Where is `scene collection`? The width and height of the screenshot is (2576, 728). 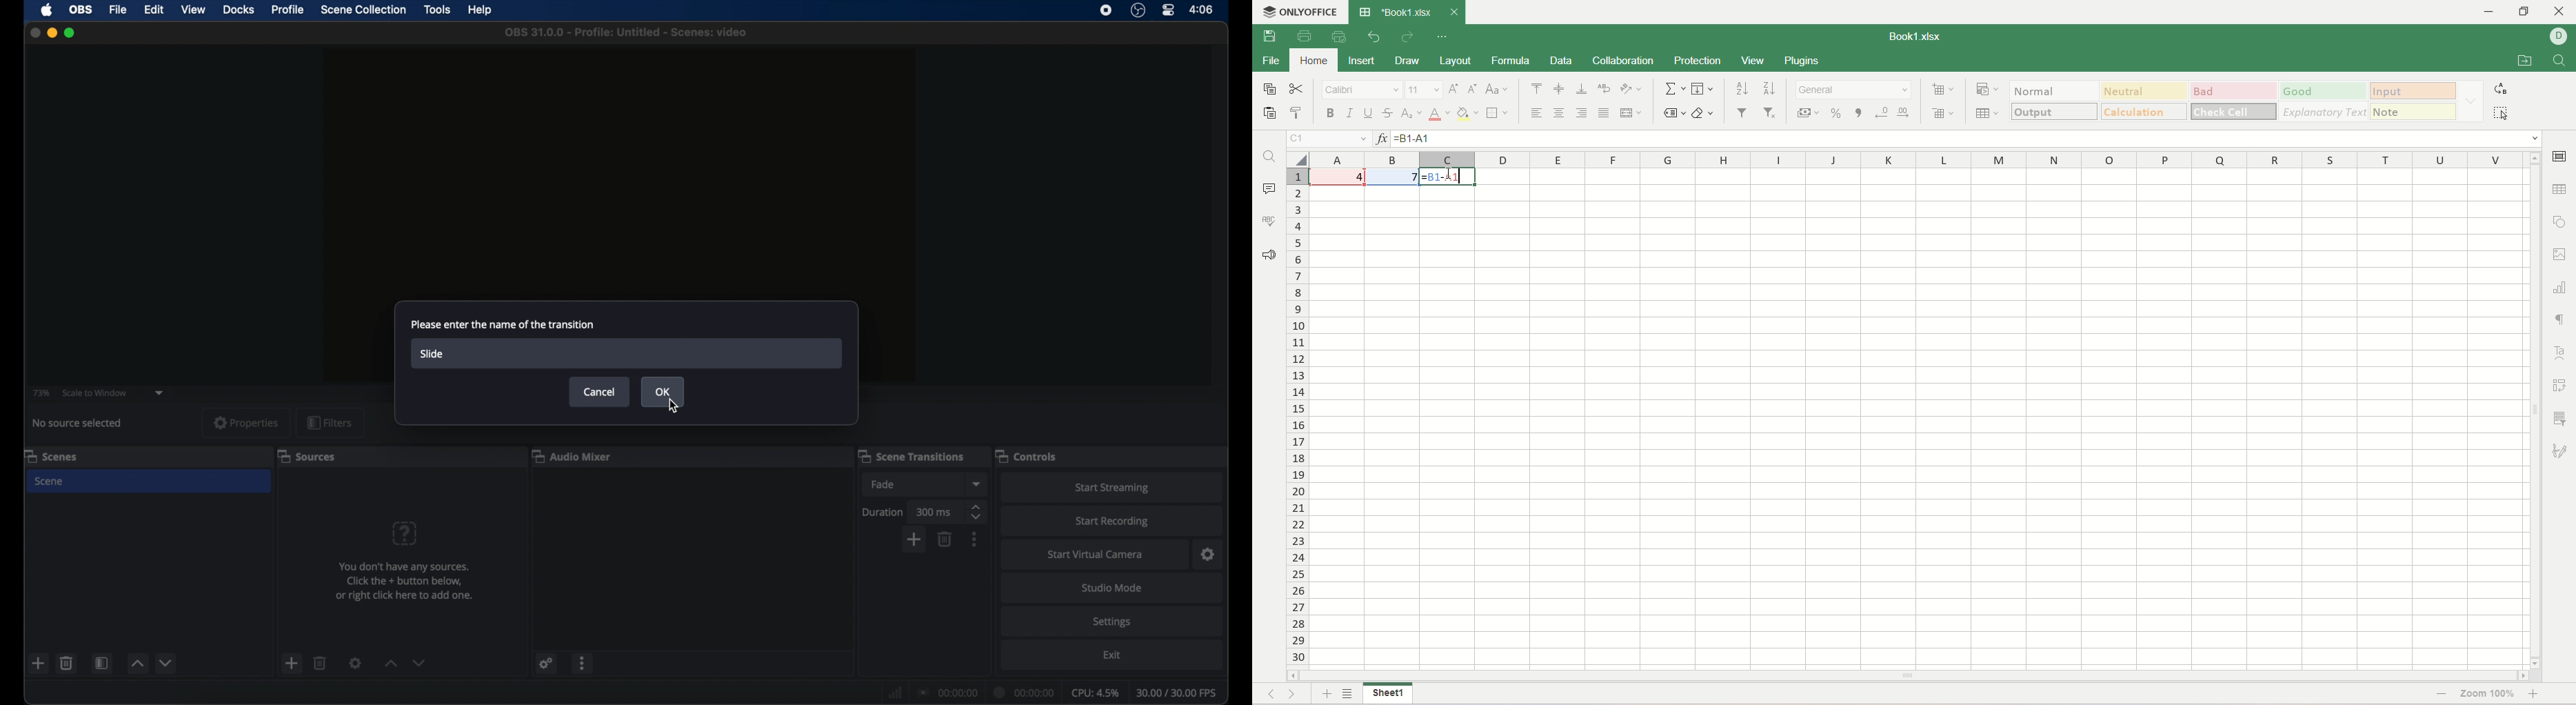 scene collection is located at coordinates (363, 10).